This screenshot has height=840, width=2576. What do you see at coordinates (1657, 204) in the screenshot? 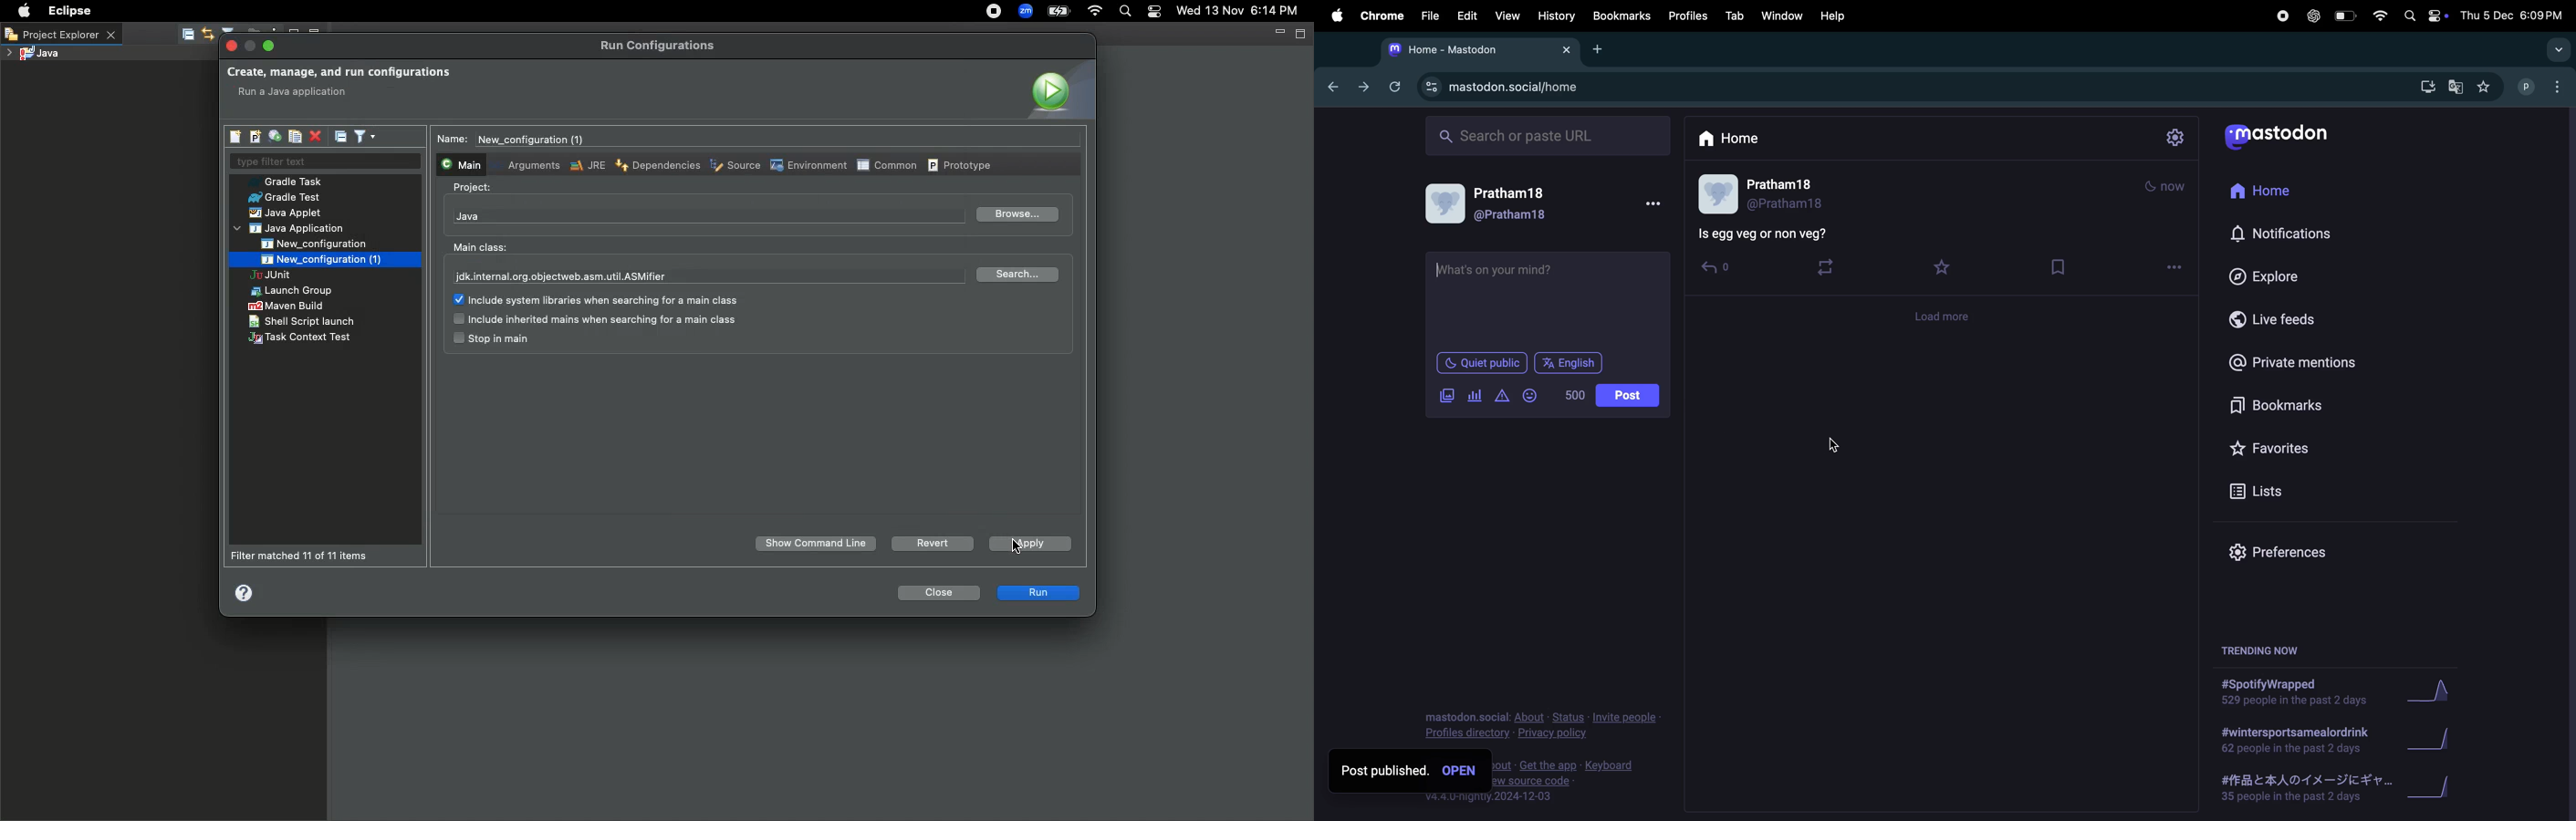
I see `options` at bounding box center [1657, 204].